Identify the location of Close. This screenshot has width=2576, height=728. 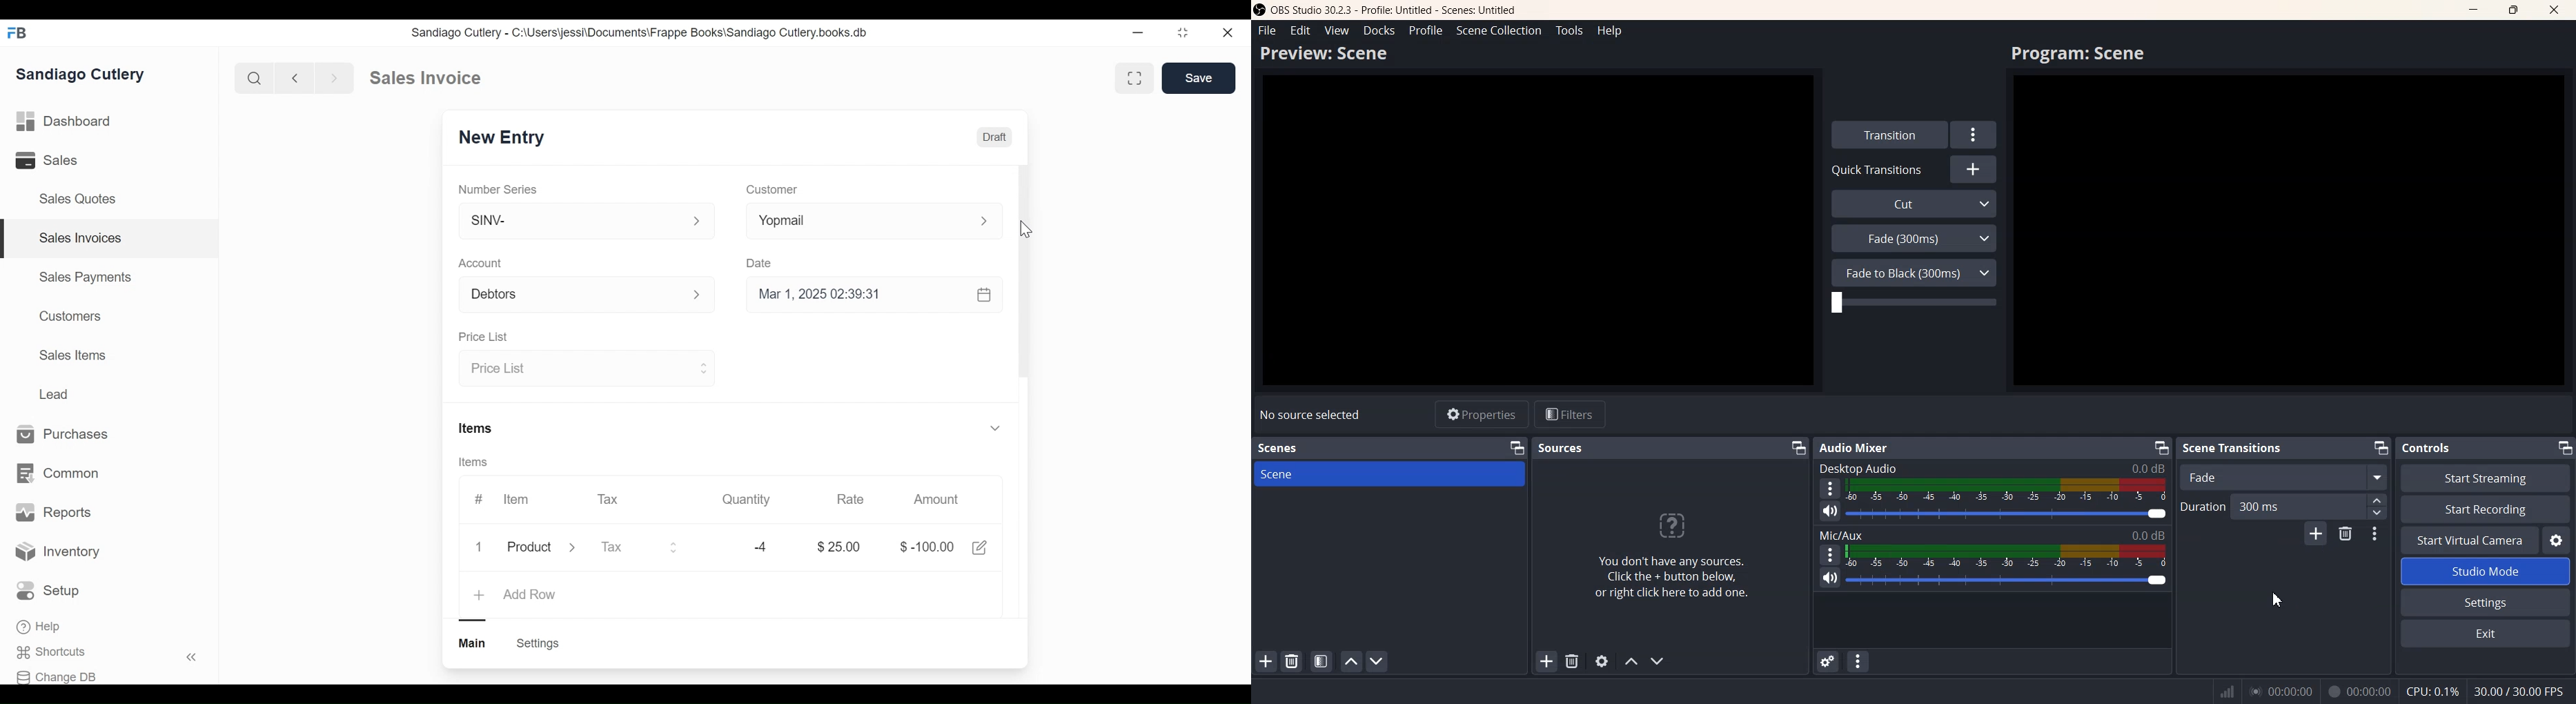
(1230, 33).